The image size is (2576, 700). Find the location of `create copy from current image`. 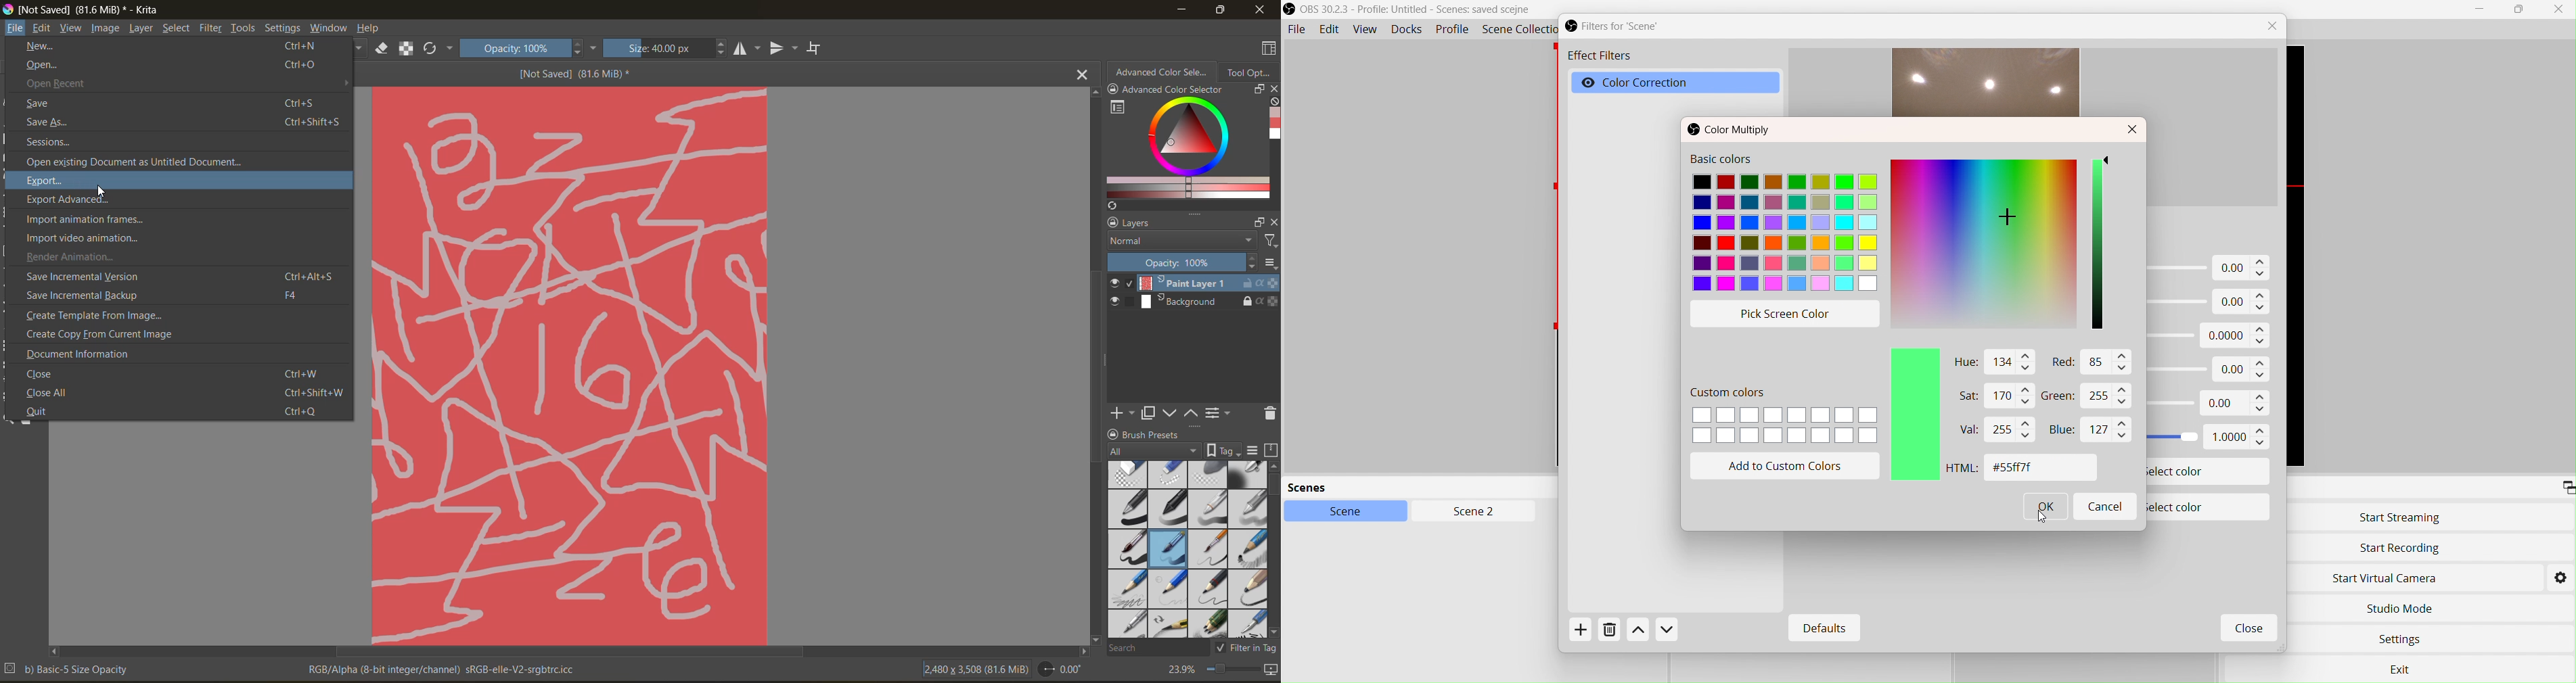

create copy from current image is located at coordinates (105, 334).